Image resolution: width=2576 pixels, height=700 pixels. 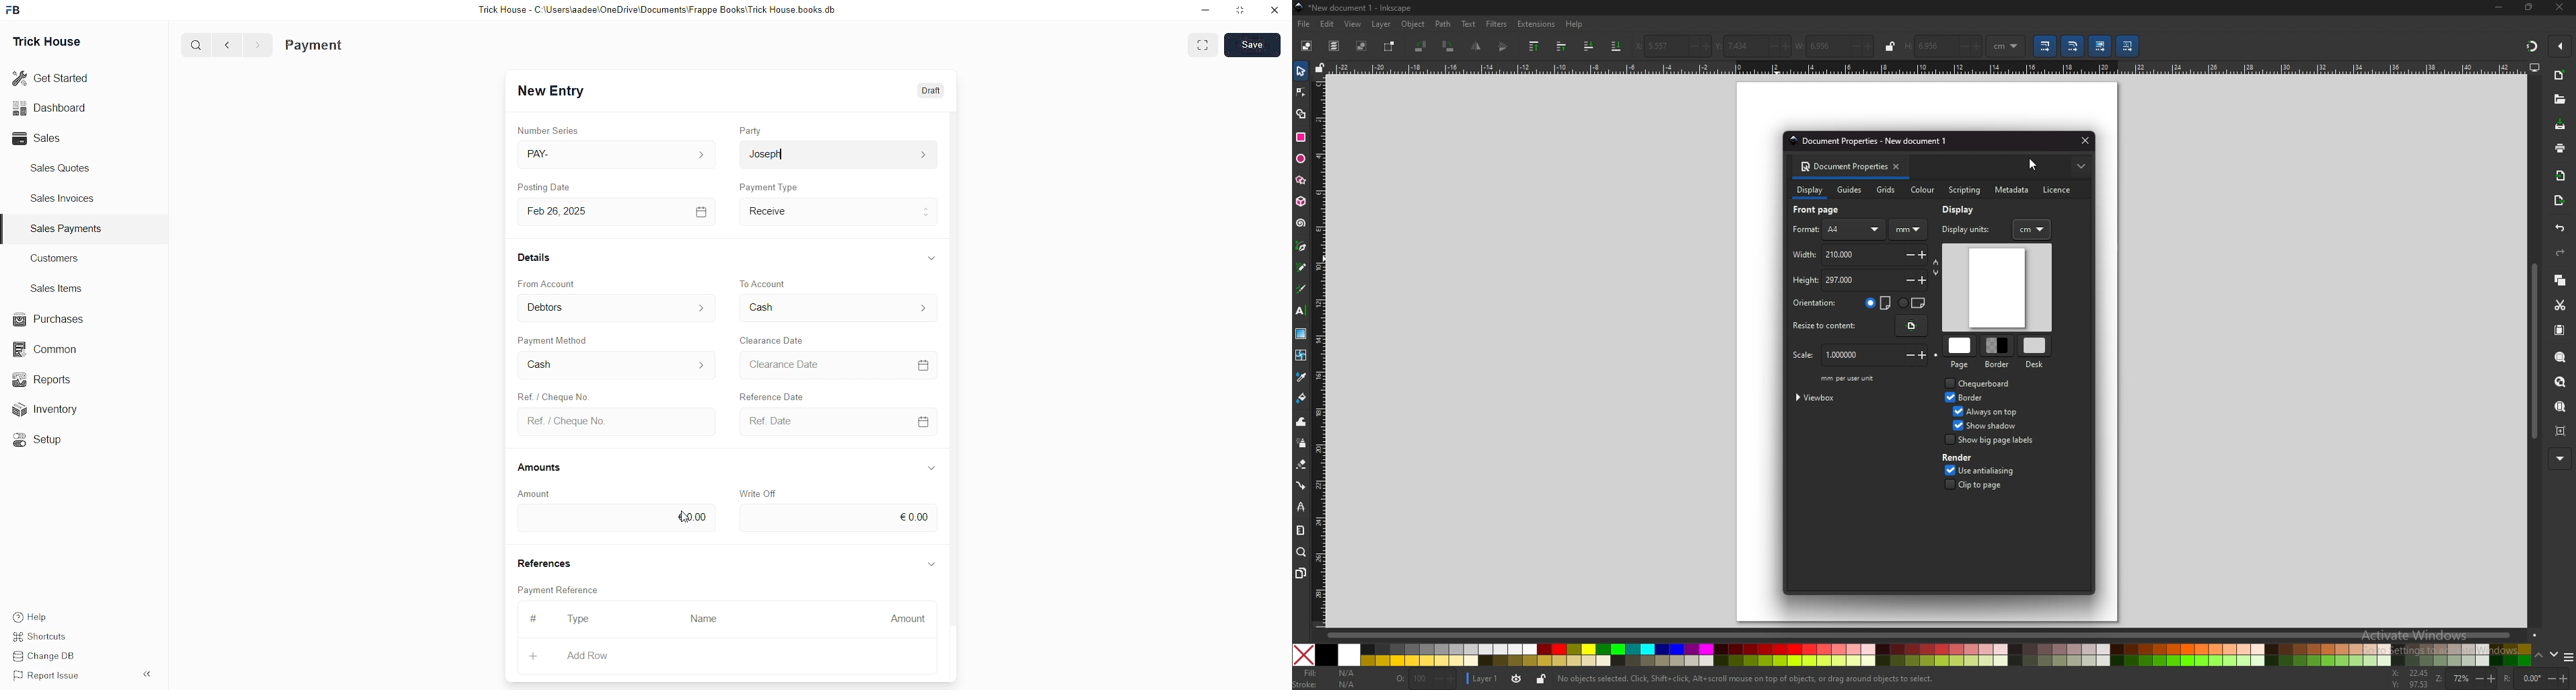 What do you see at coordinates (1979, 47) in the screenshot?
I see `+` at bounding box center [1979, 47].